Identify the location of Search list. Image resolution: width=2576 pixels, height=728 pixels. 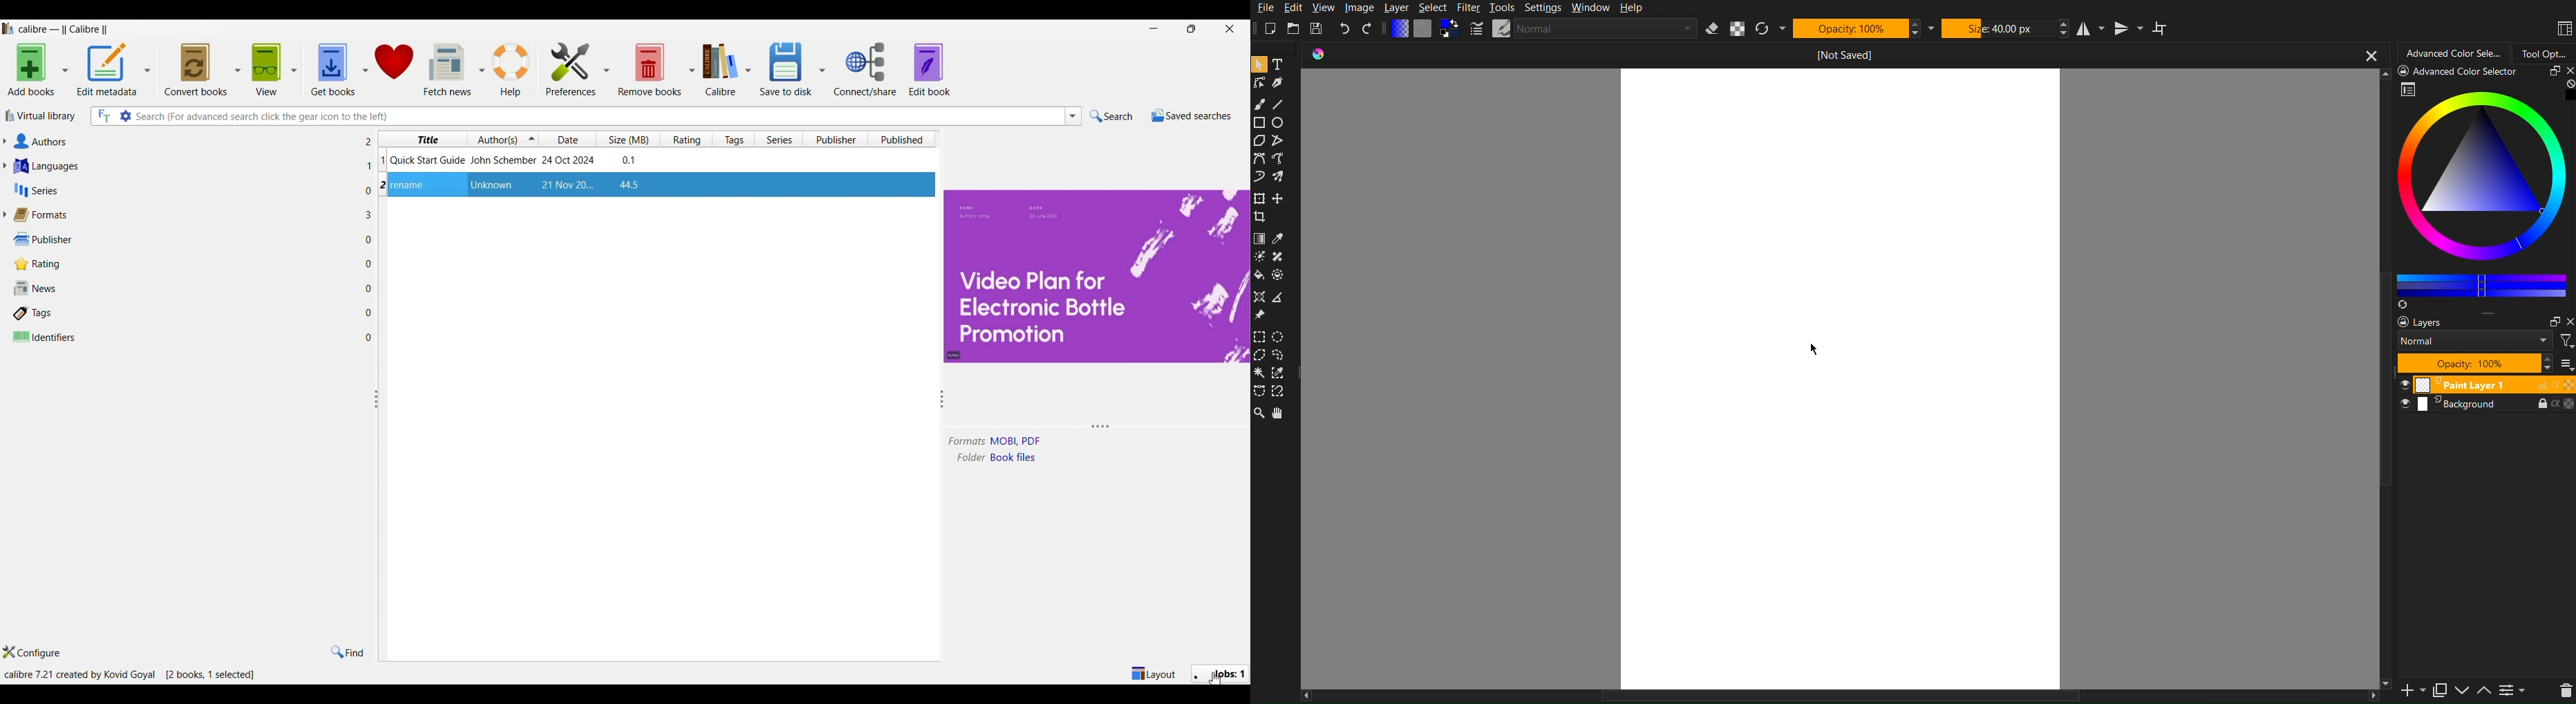
(1074, 116).